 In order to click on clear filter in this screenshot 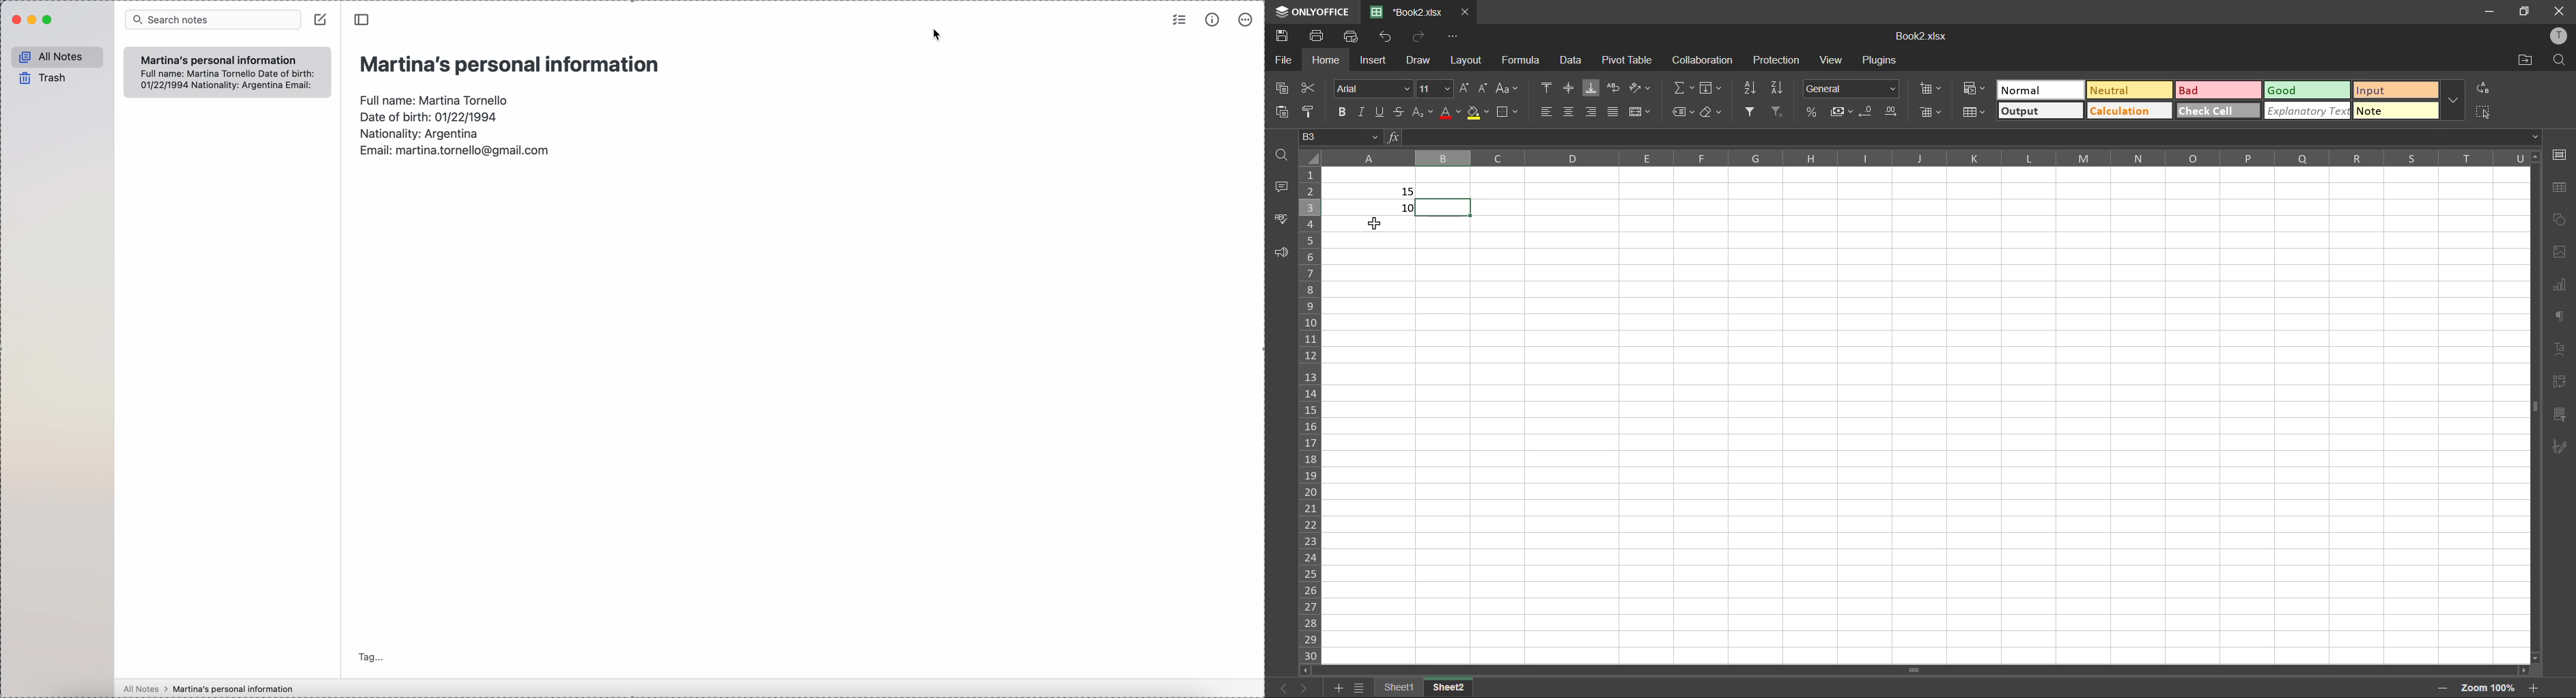, I will do `click(1778, 113)`.